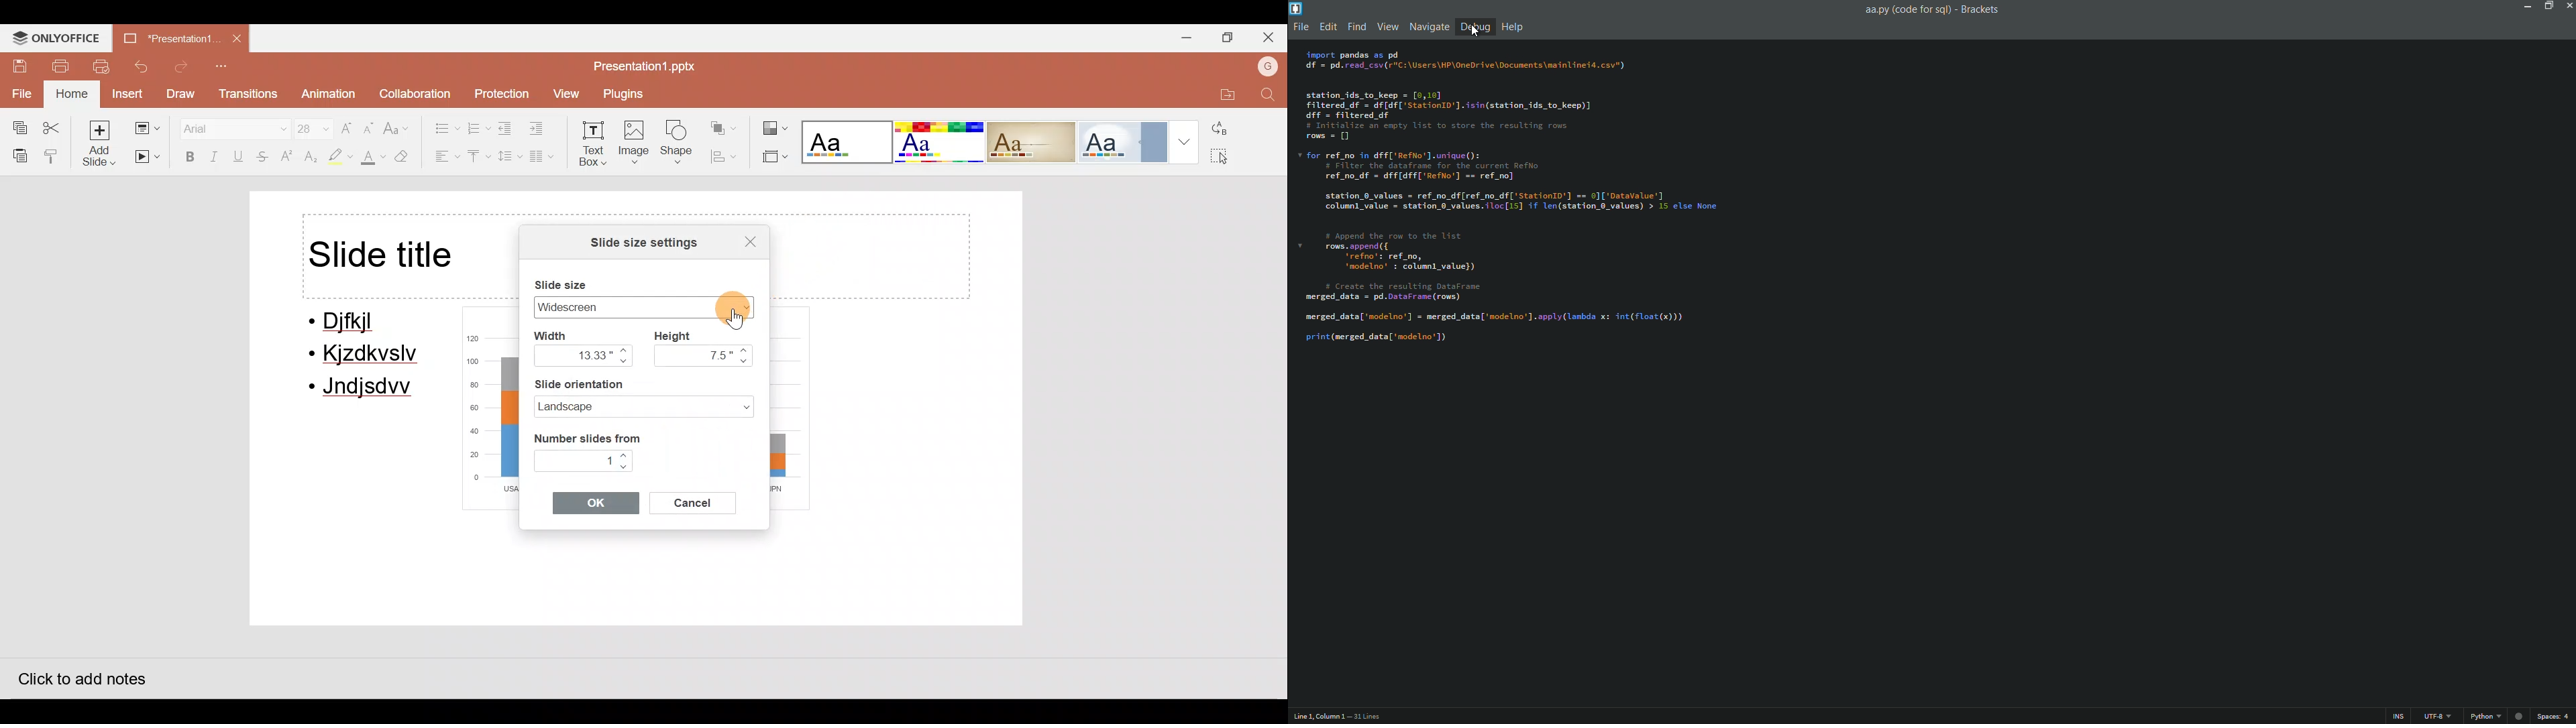  What do you see at coordinates (594, 146) in the screenshot?
I see `Text box` at bounding box center [594, 146].